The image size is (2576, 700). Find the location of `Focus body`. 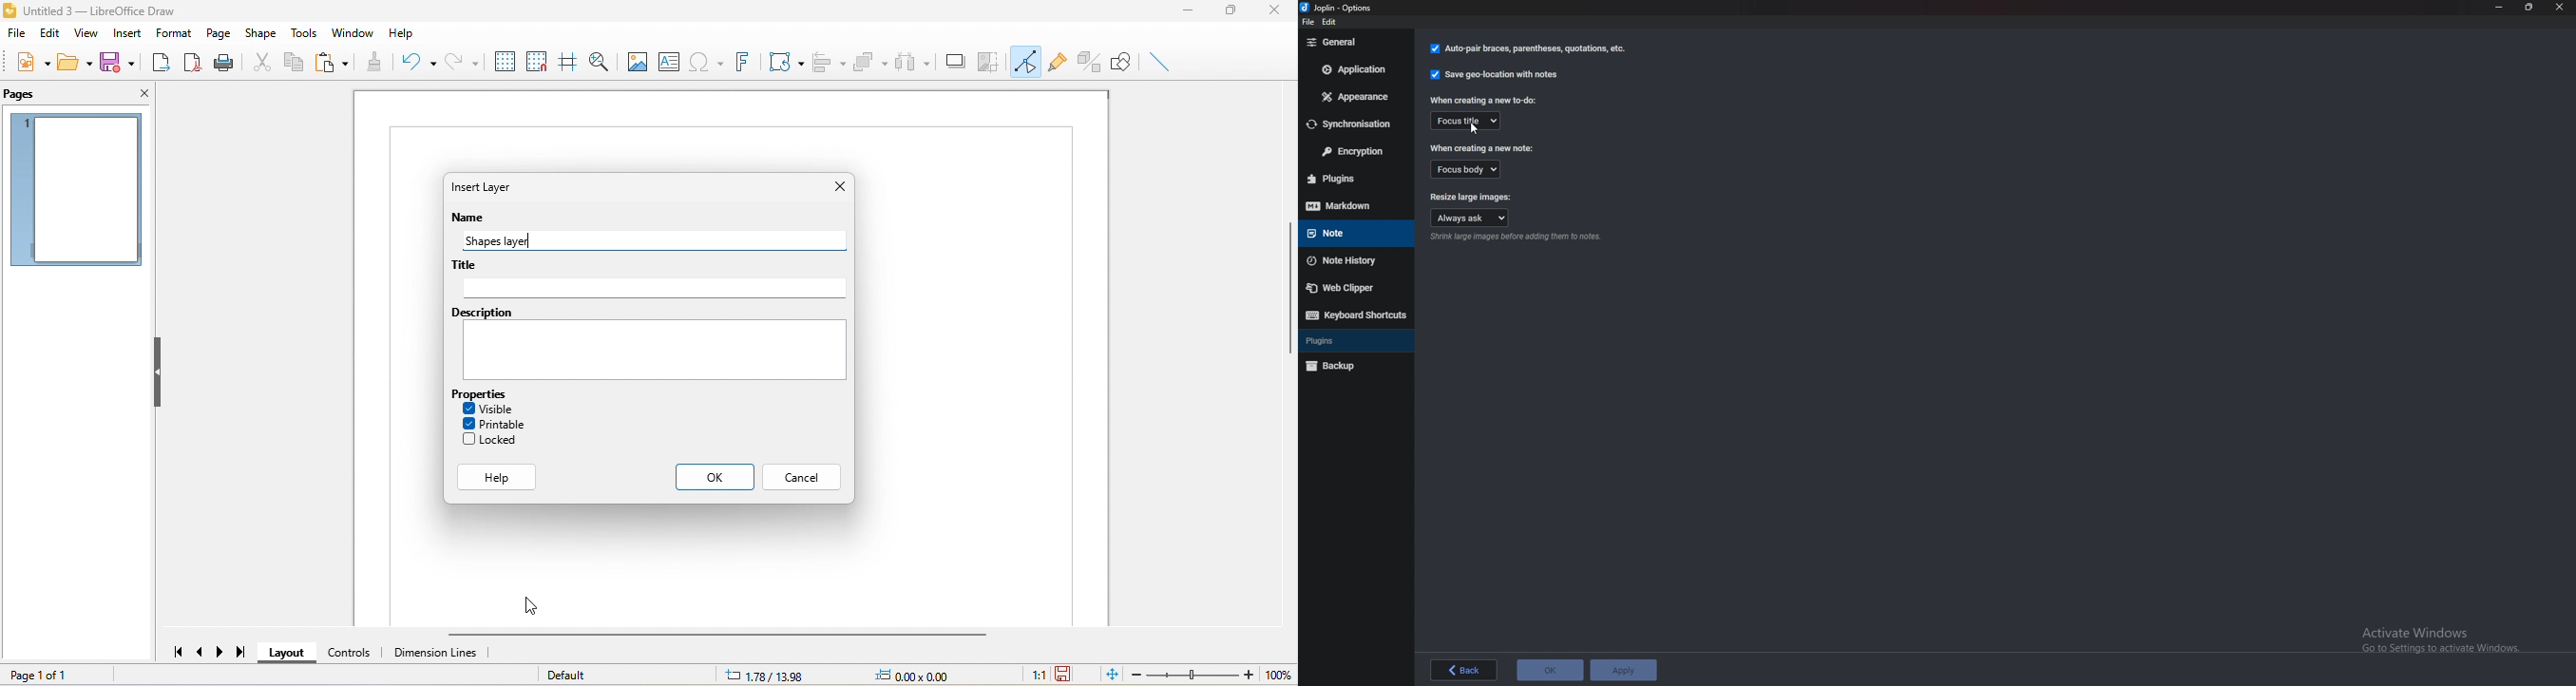

Focus body is located at coordinates (1471, 169).